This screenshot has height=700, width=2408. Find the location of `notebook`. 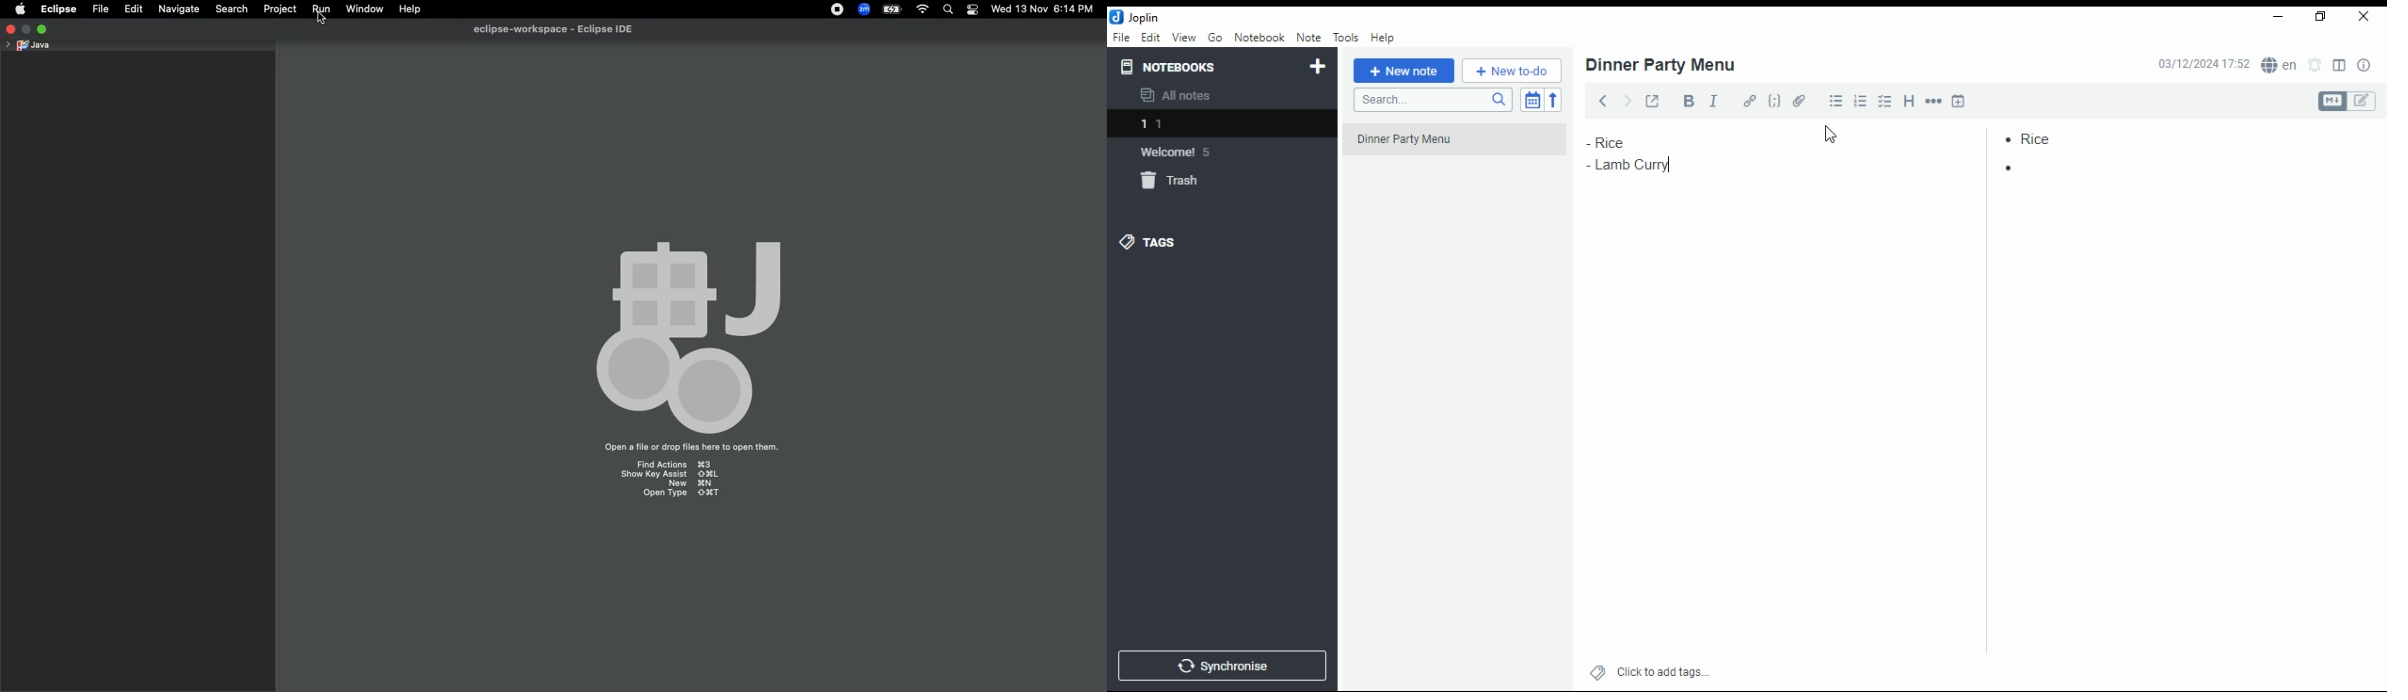

notebook is located at coordinates (1259, 37).